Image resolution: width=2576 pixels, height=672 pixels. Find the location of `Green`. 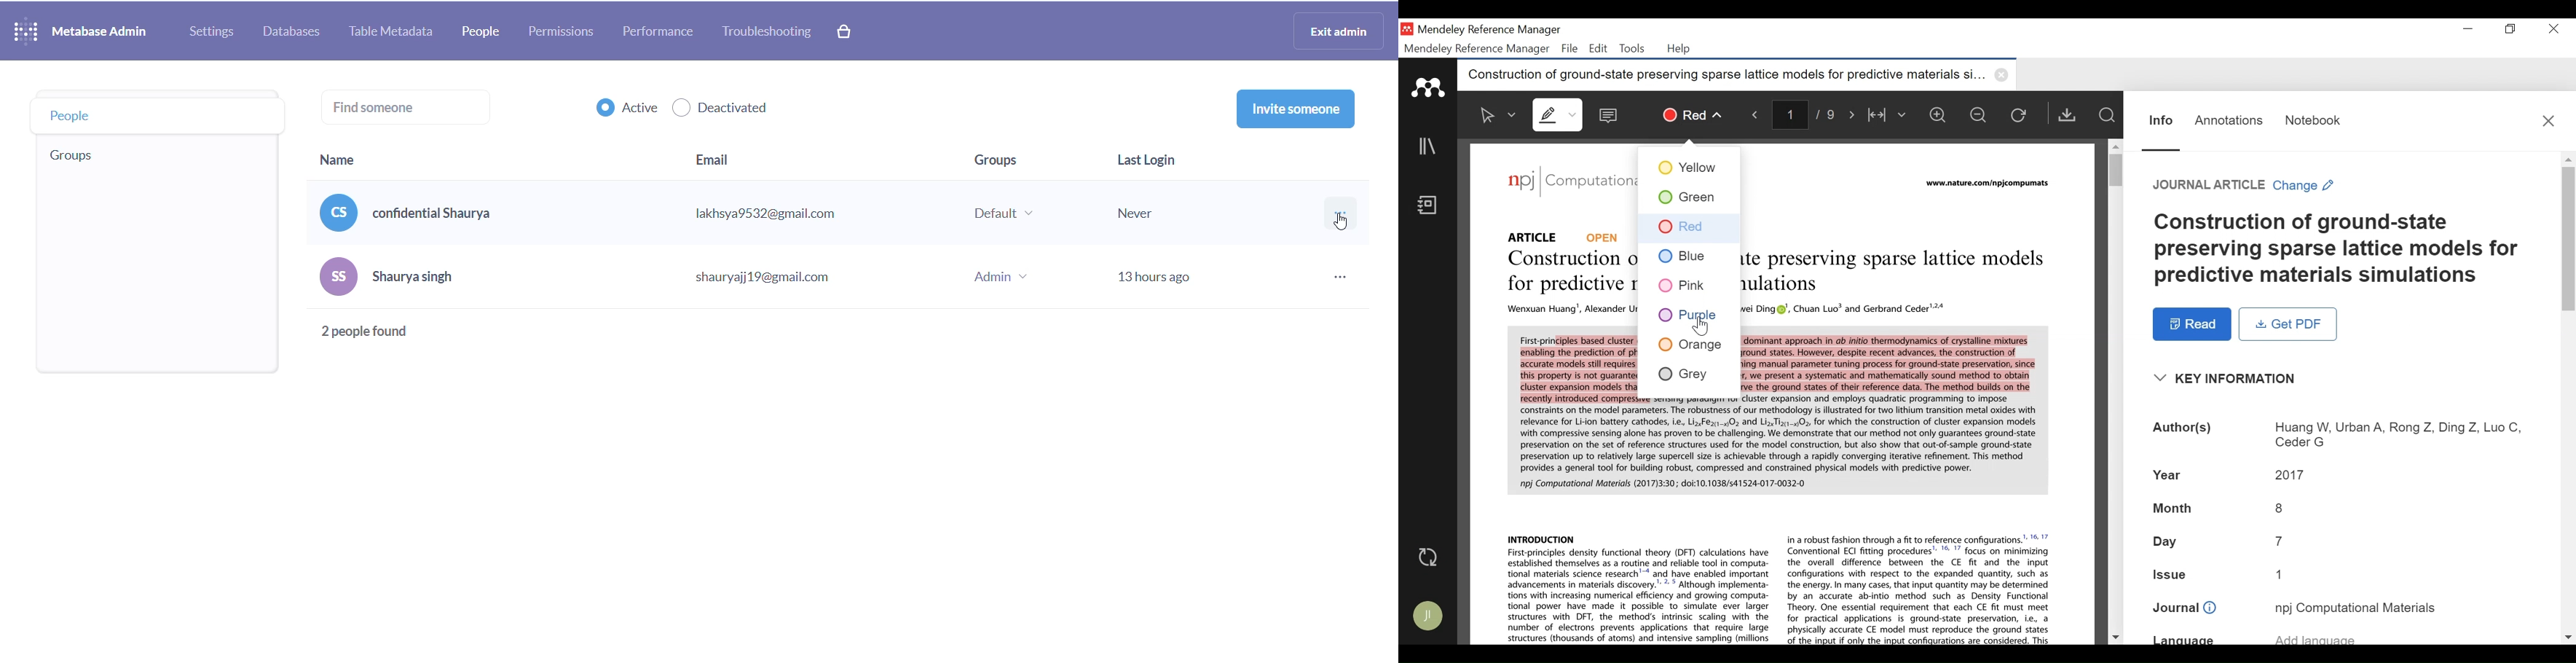

Green is located at coordinates (1684, 196).